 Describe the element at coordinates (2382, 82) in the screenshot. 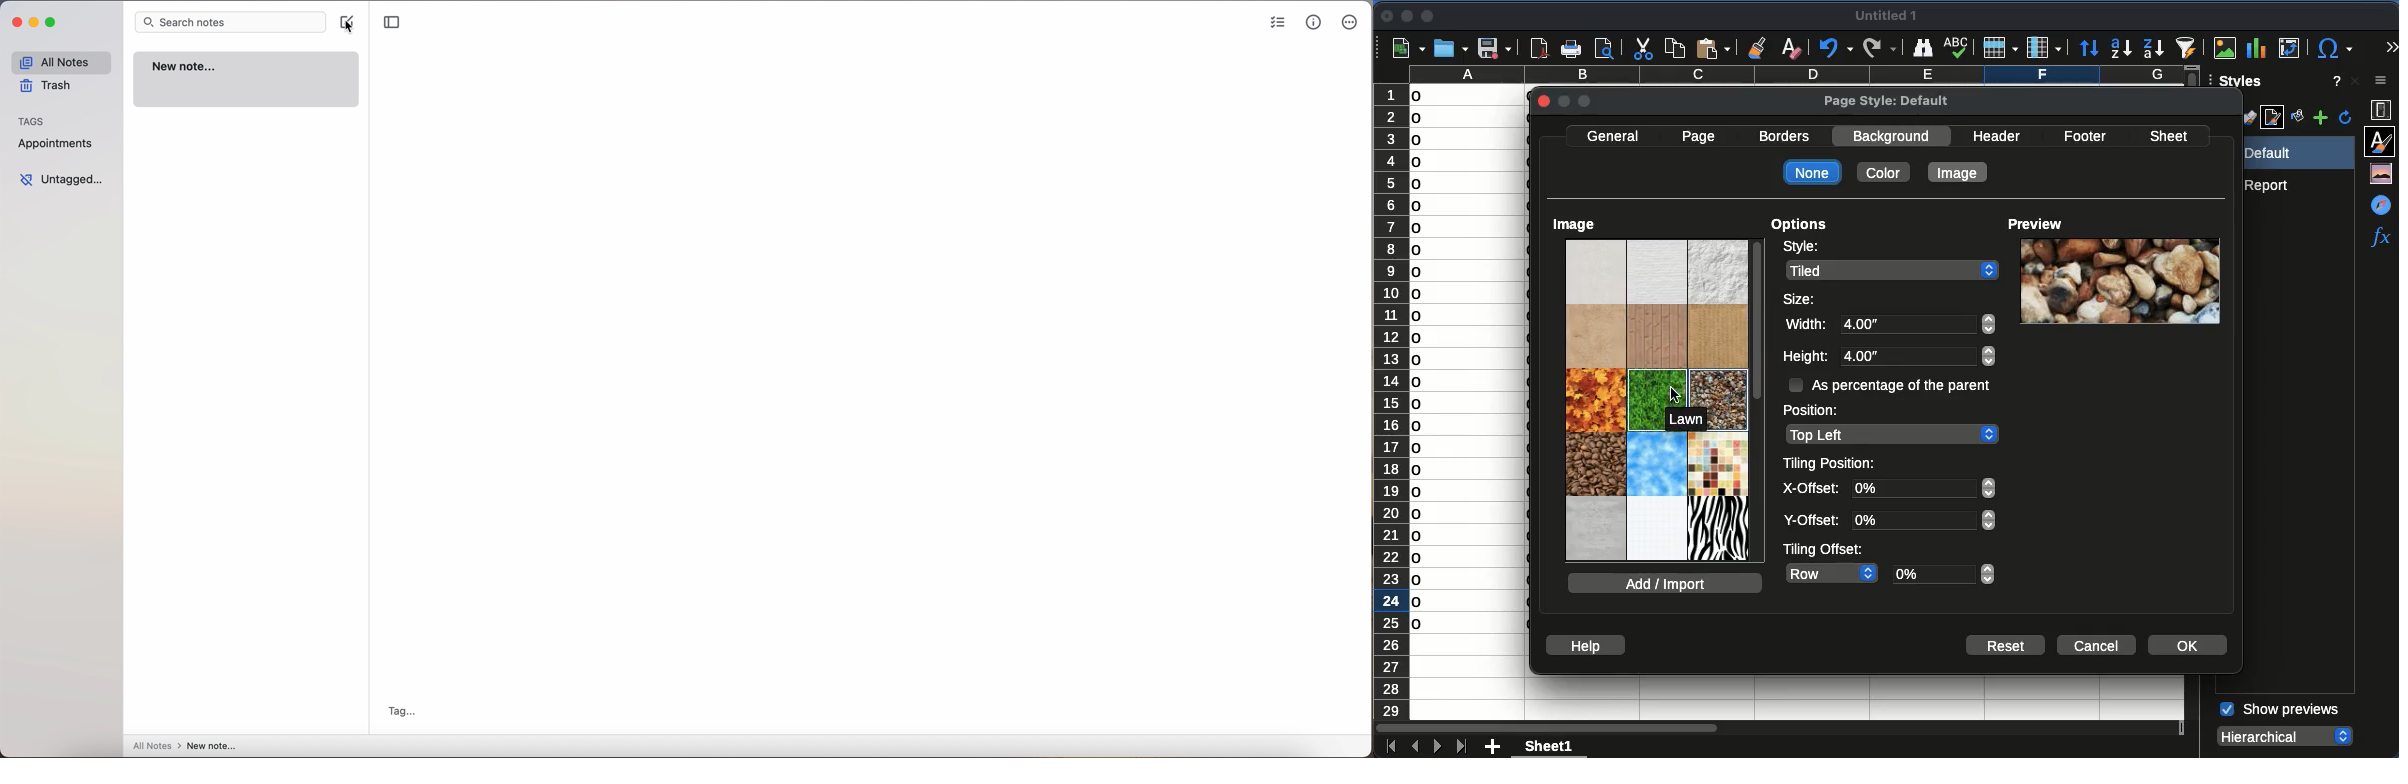

I see `sidebar` at that location.